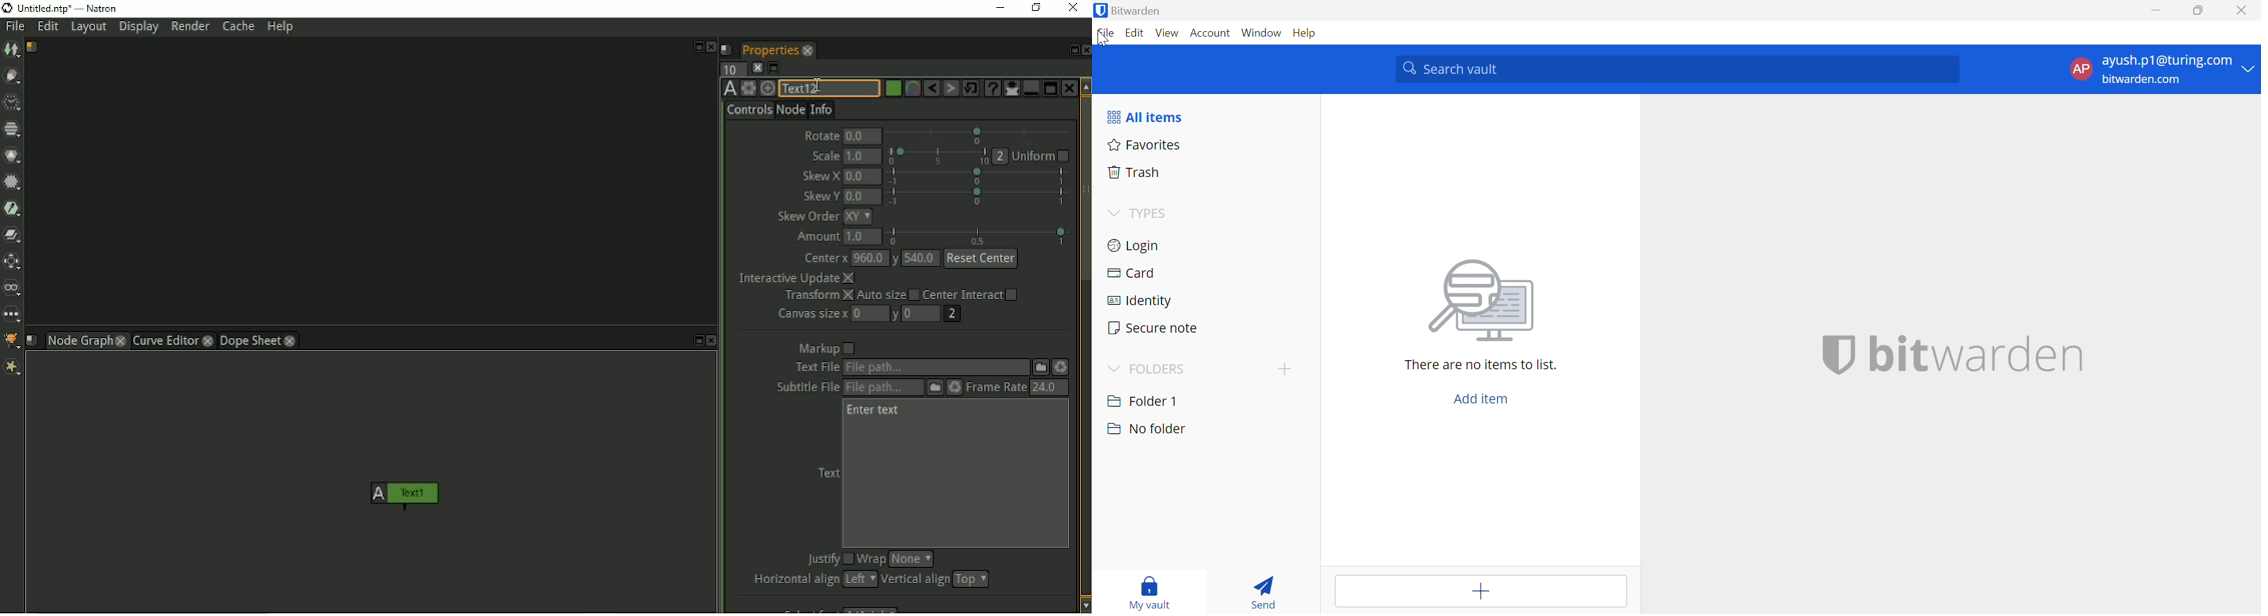  I want to click on My vault, so click(1150, 590).